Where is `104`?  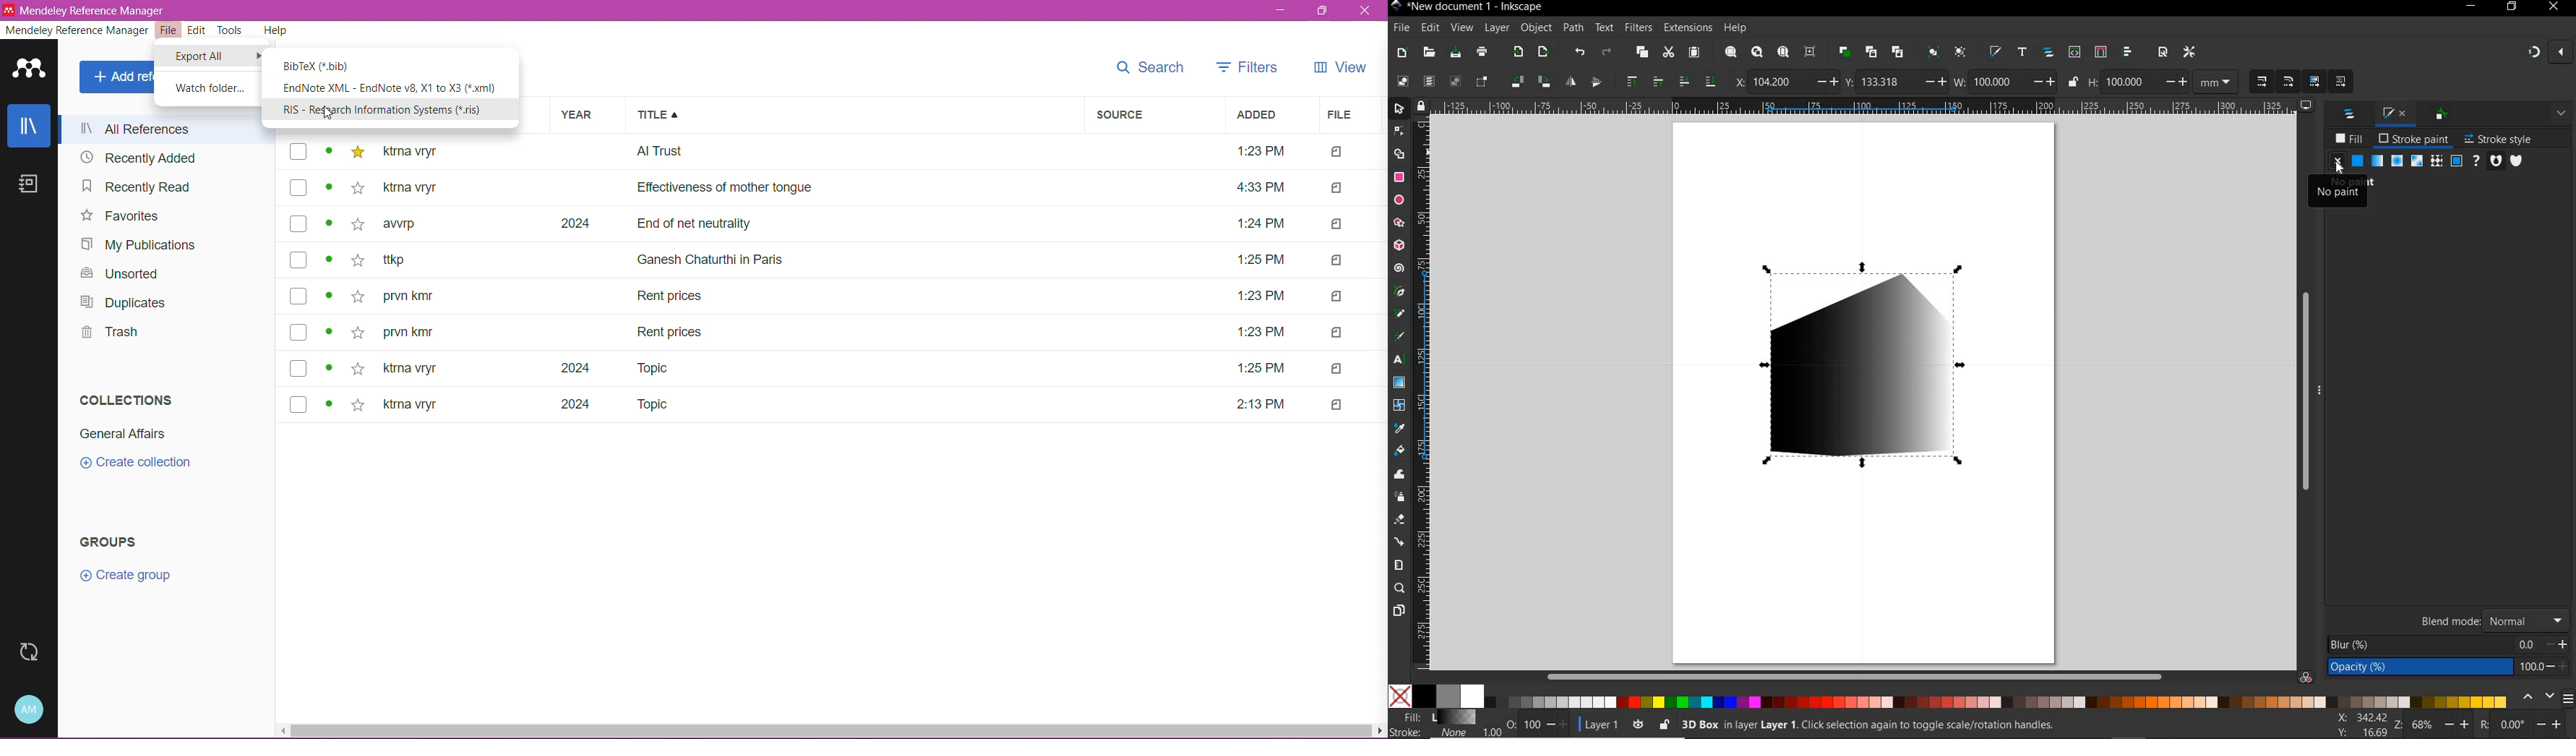 104 is located at coordinates (1778, 84).